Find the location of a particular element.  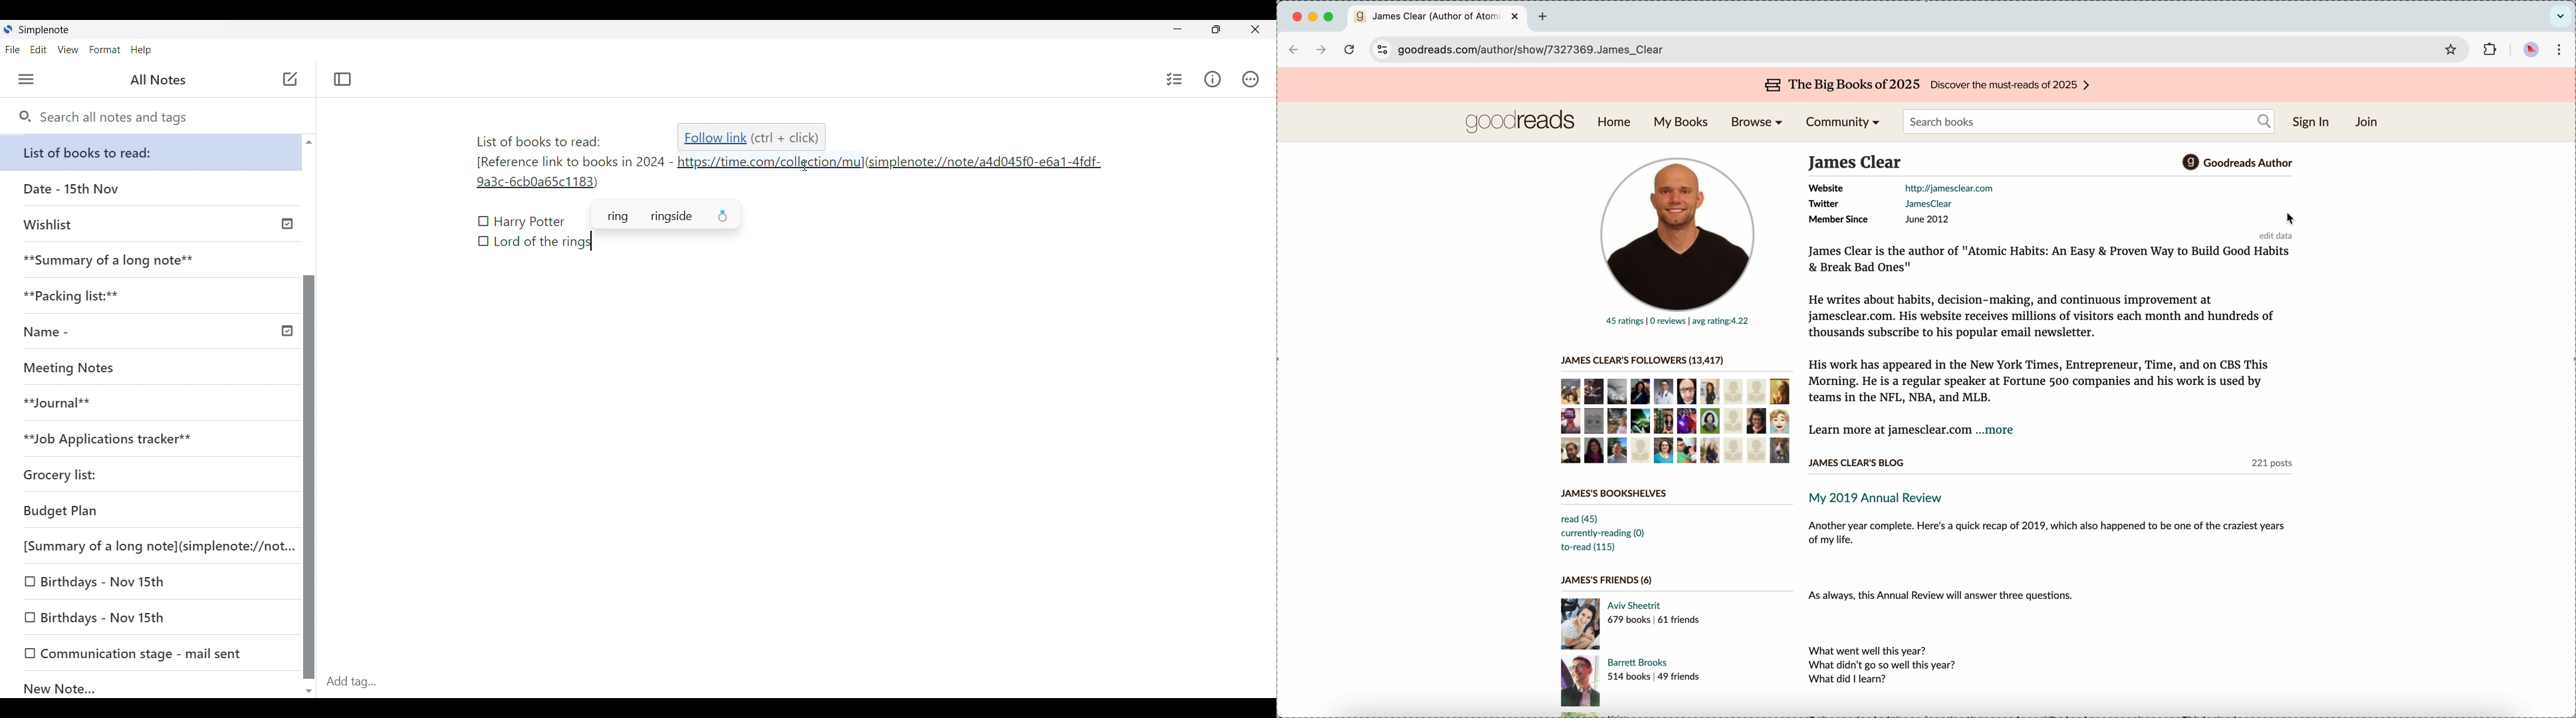

Help  is located at coordinates (142, 51).